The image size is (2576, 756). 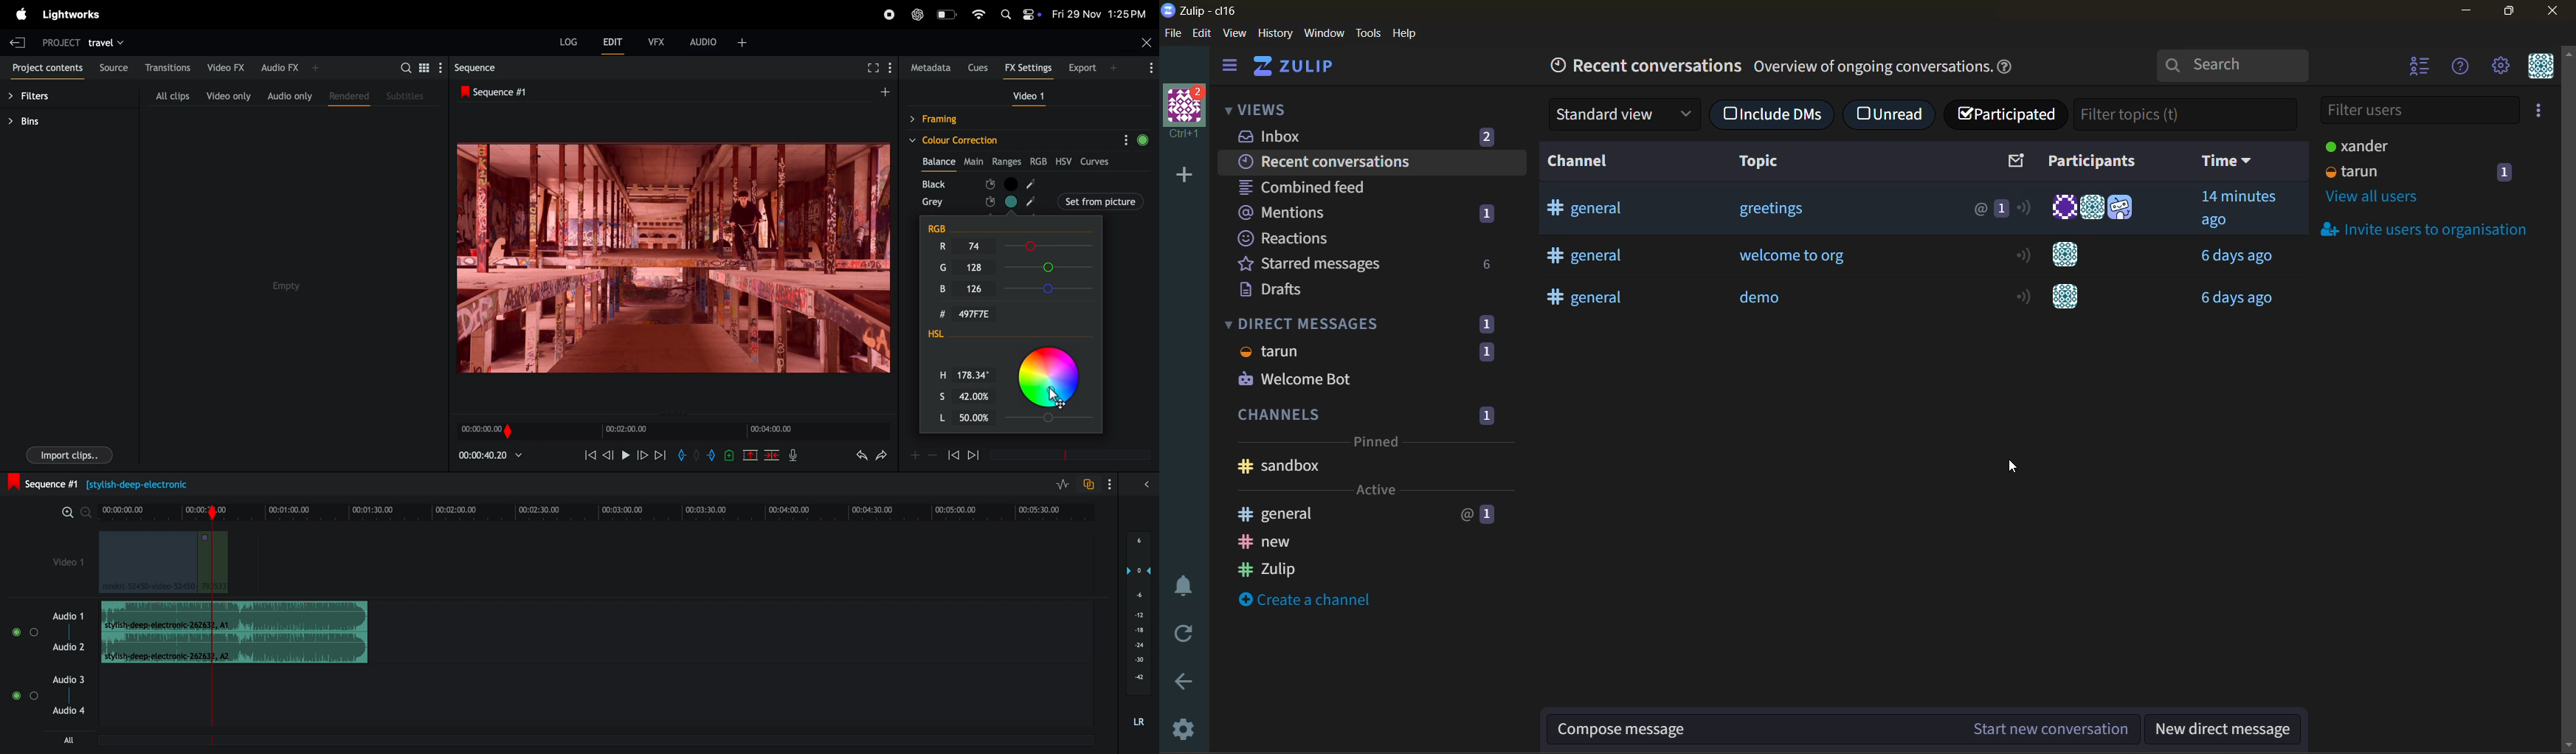 What do you see at coordinates (406, 95) in the screenshot?
I see `subtitles` at bounding box center [406, 95].